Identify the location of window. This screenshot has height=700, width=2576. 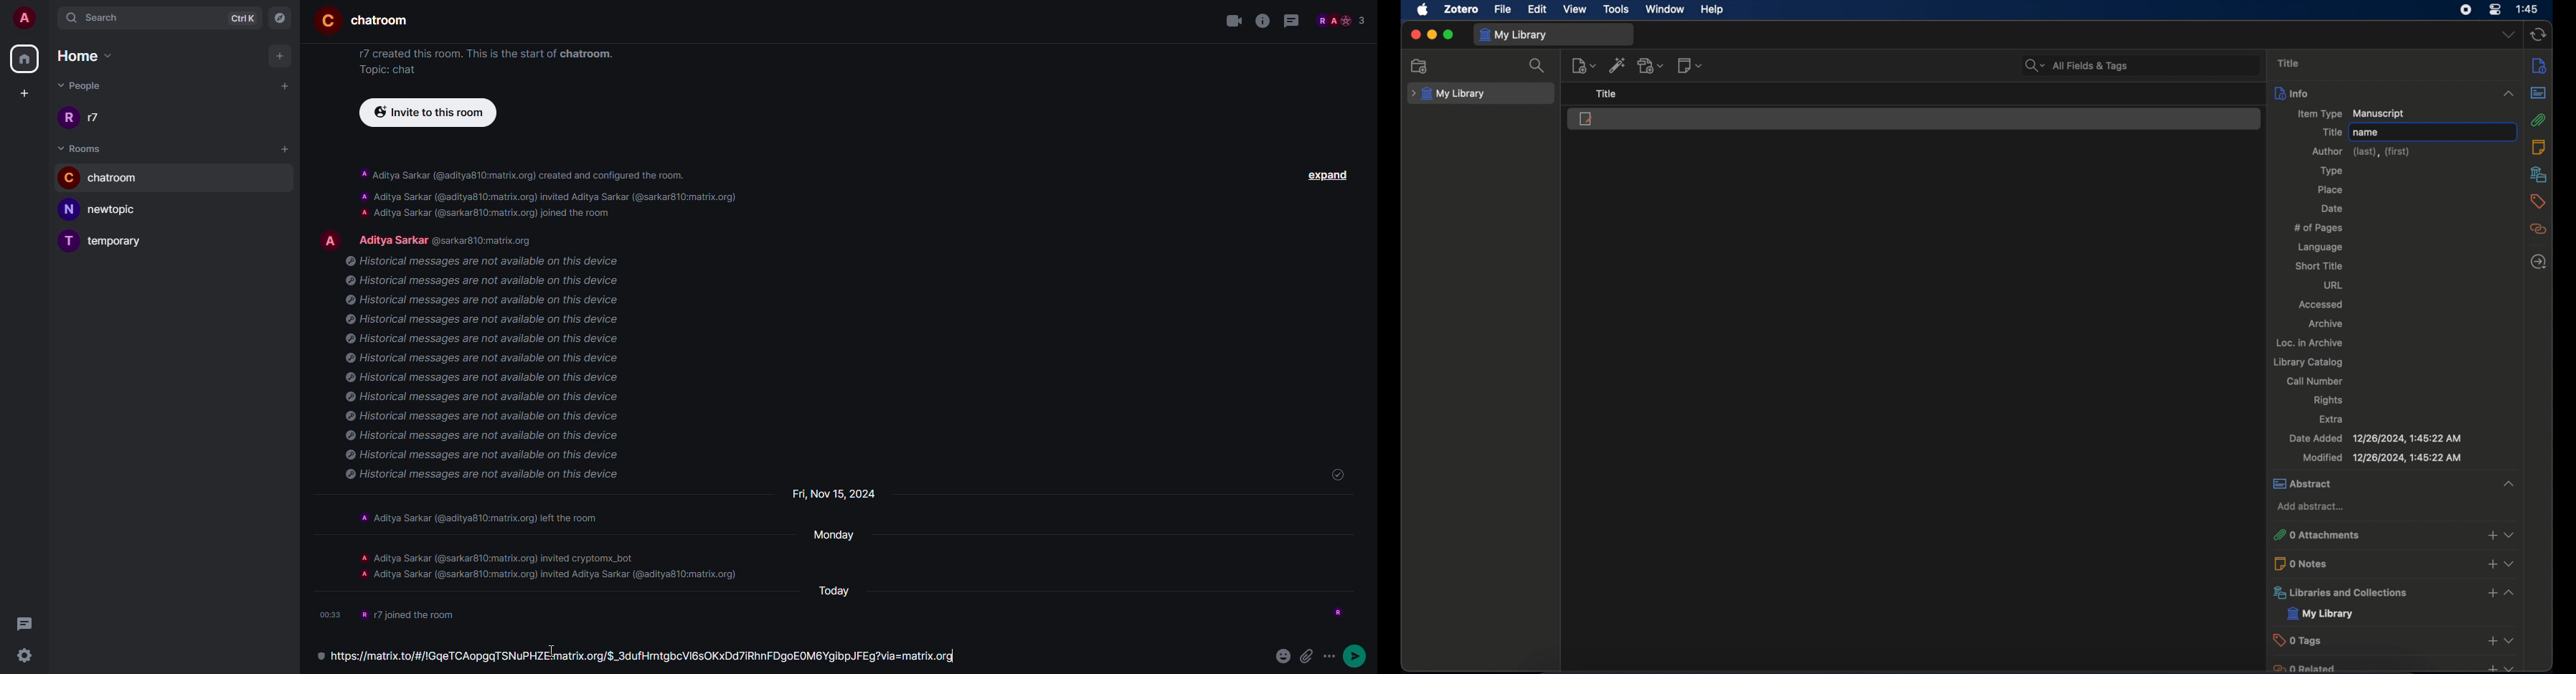
(1665, 9).